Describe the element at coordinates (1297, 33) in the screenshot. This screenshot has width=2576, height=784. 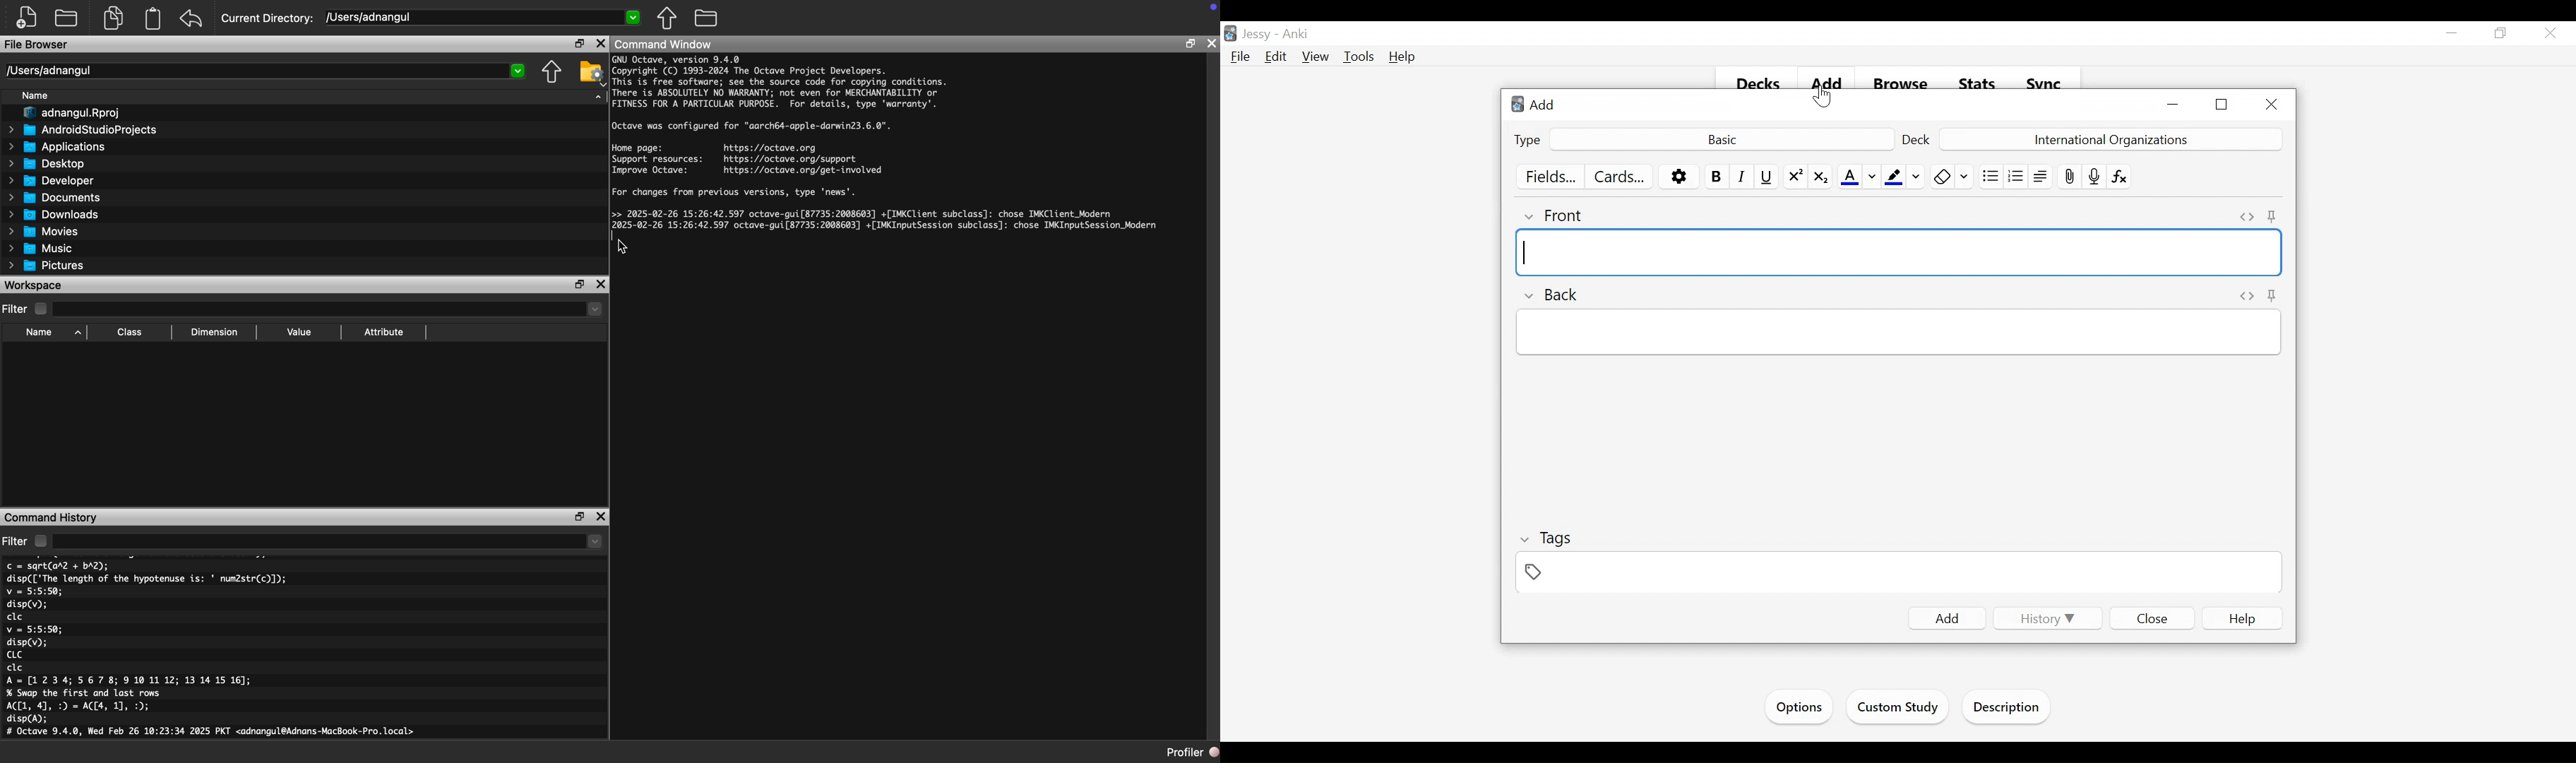
I see `Anki` at that location.